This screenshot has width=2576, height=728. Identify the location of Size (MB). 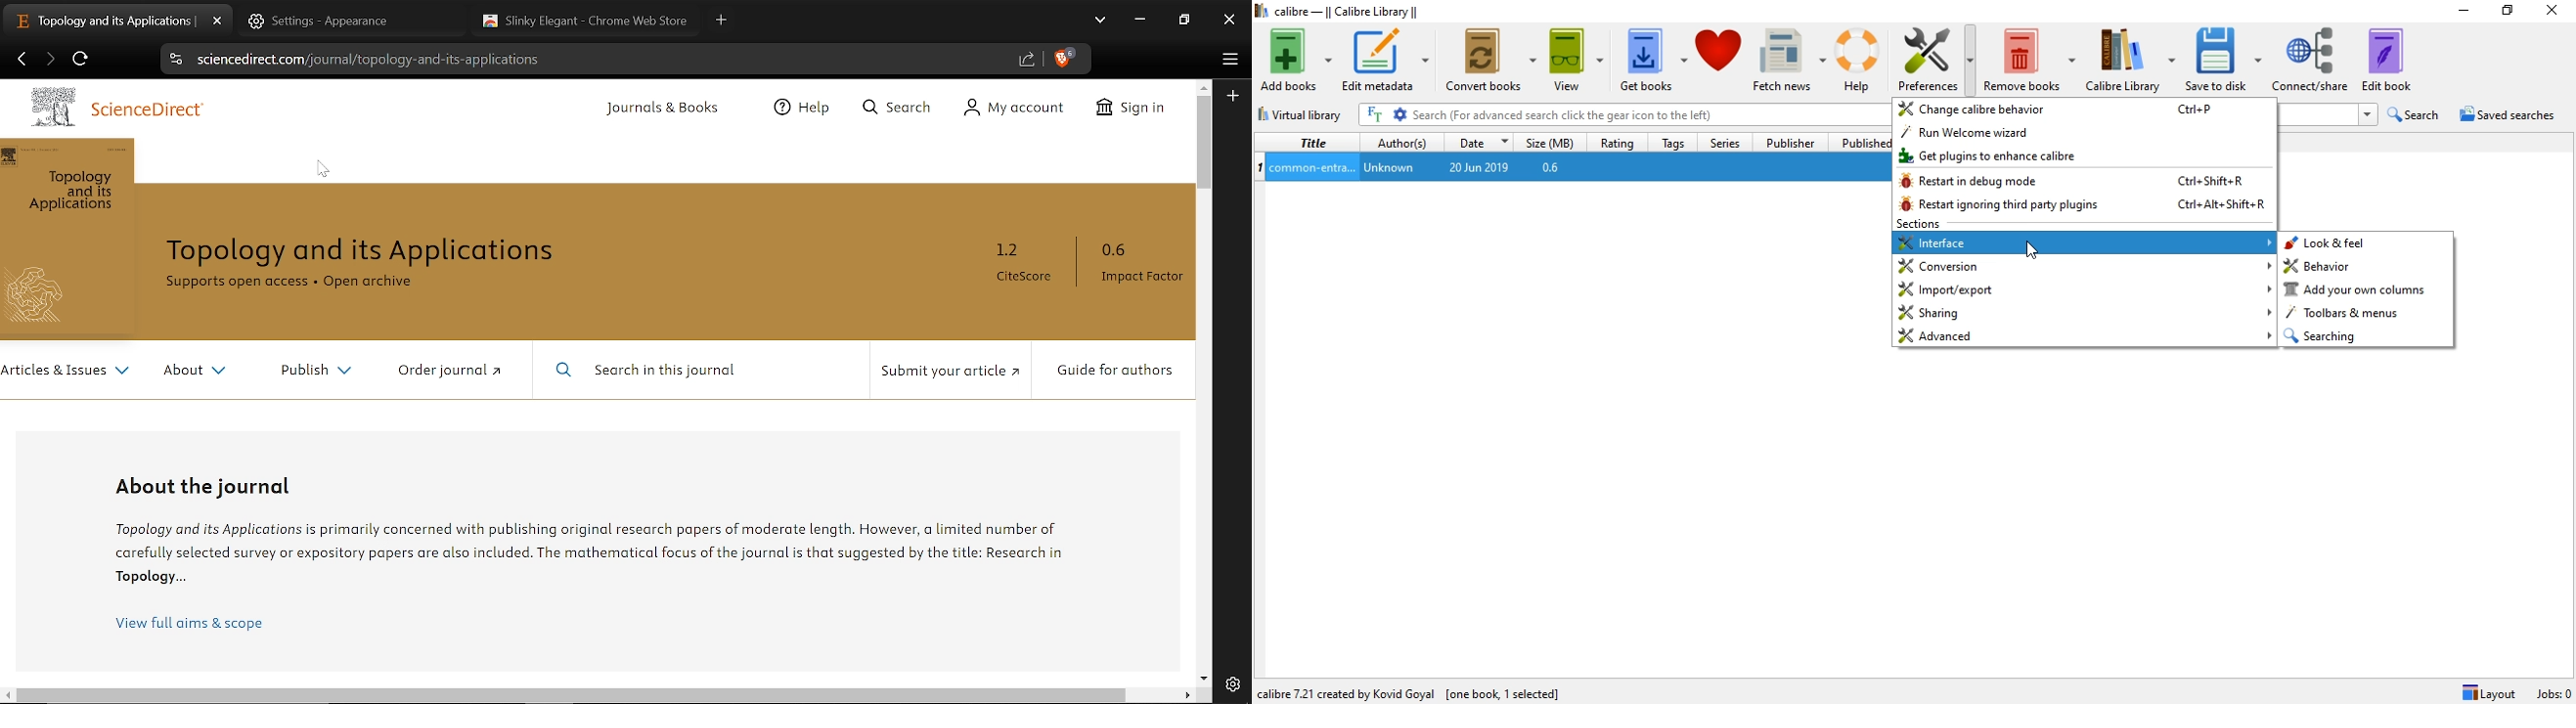
(1553, 141).